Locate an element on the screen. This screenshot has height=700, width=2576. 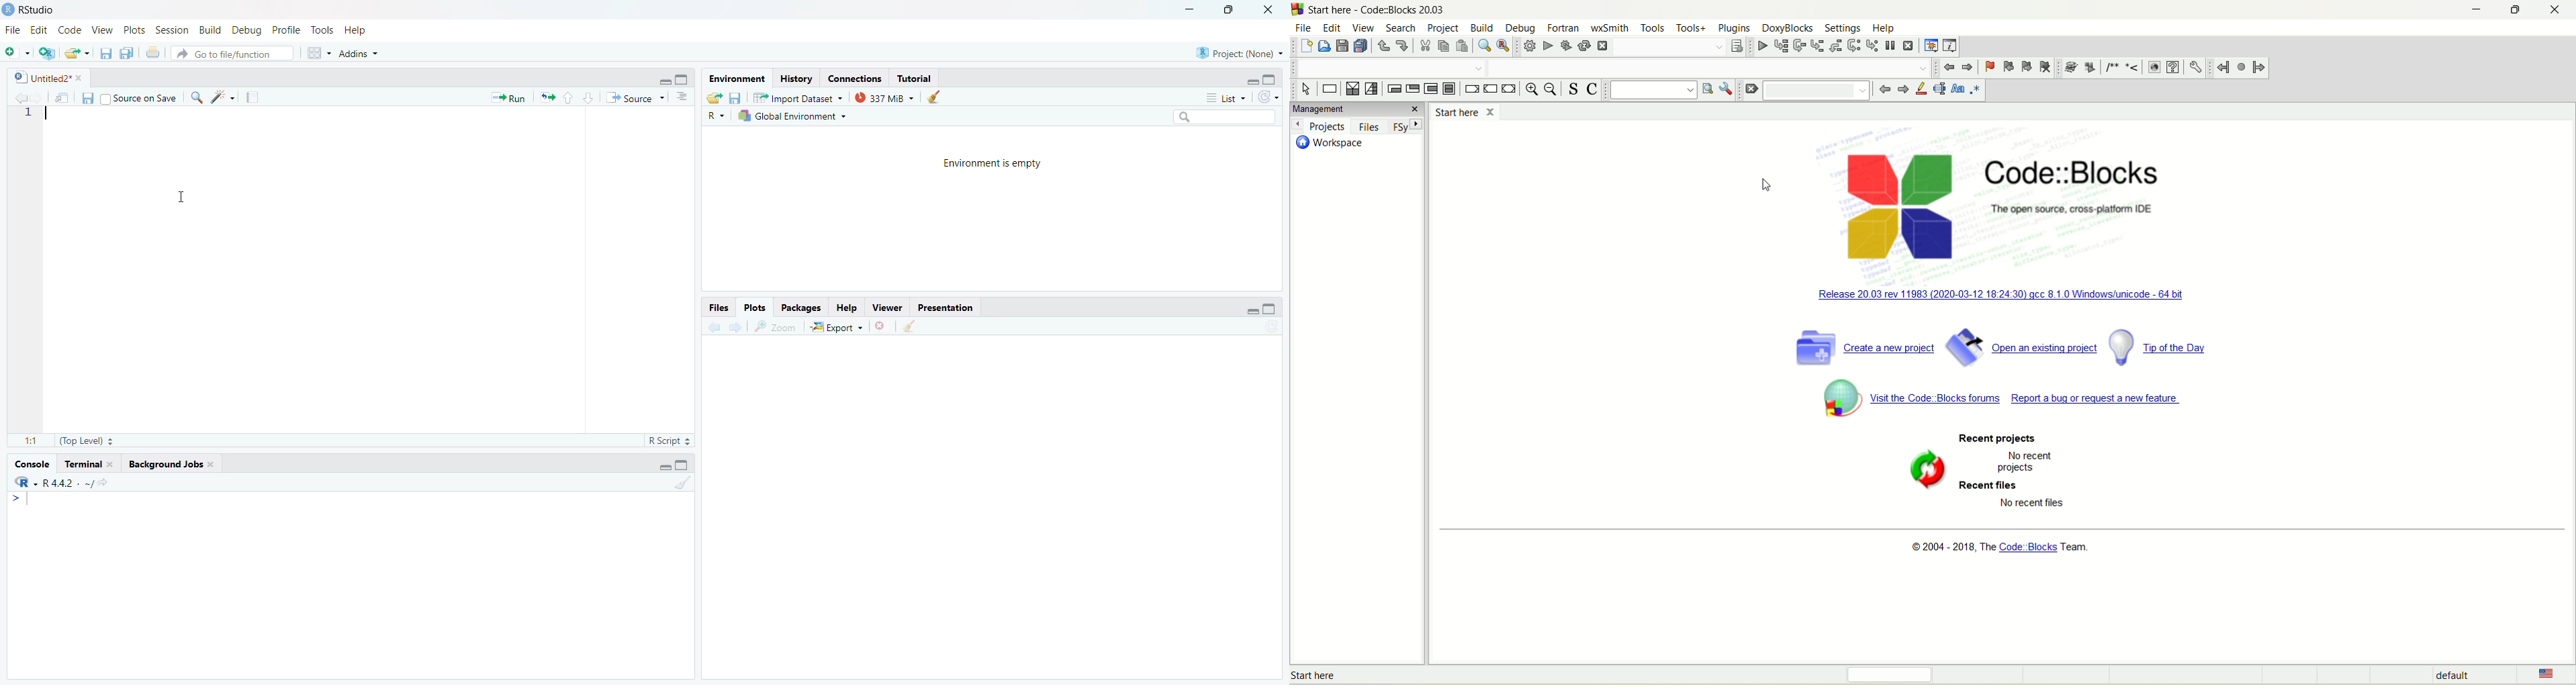
files is located at coordinates (1369, 126).